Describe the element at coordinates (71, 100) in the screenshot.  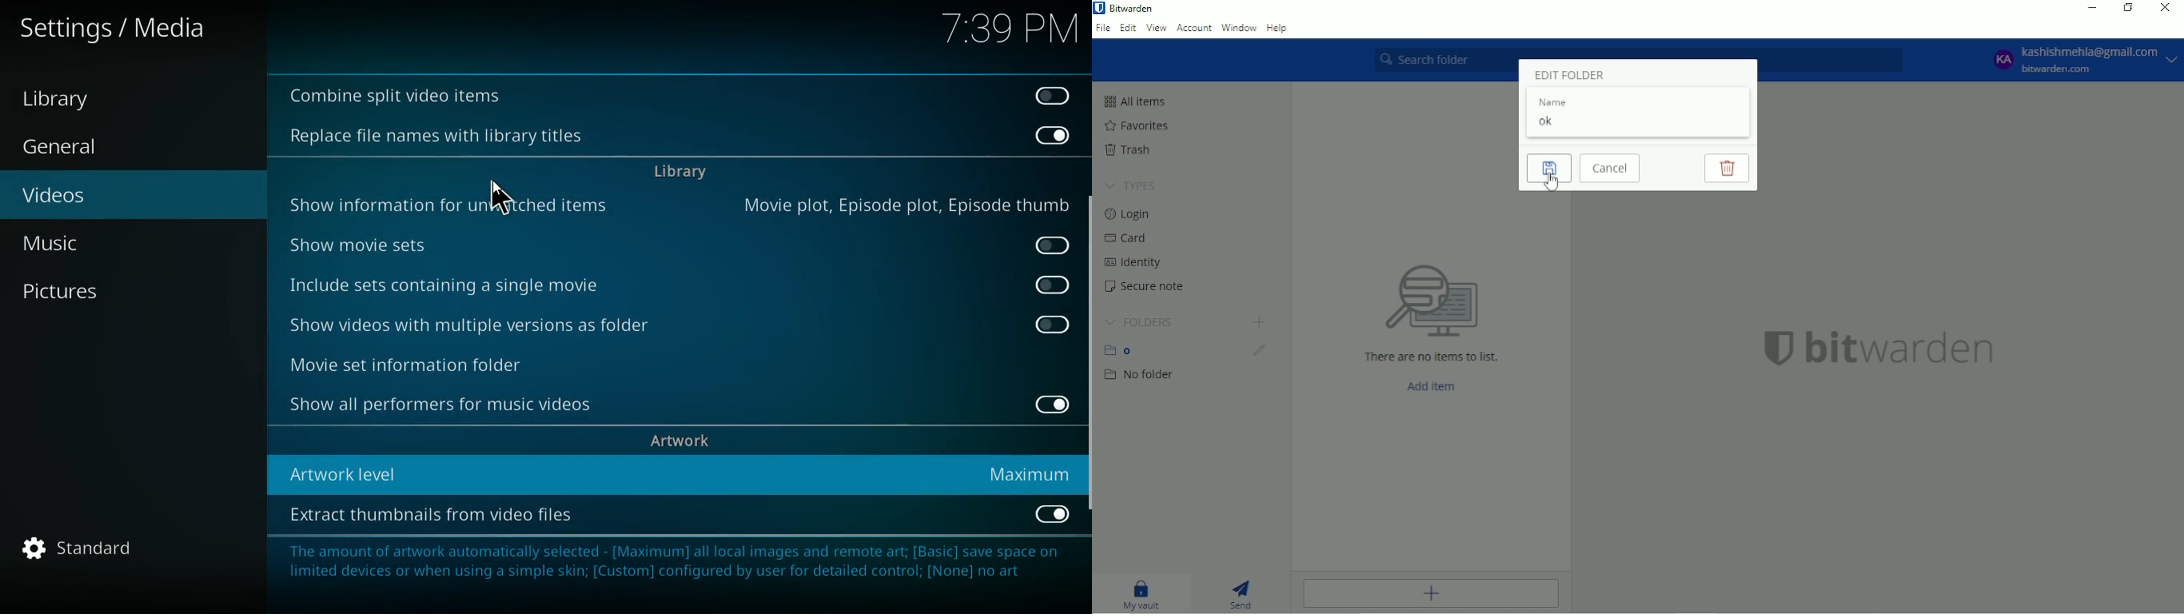
I see `Library` at that location.